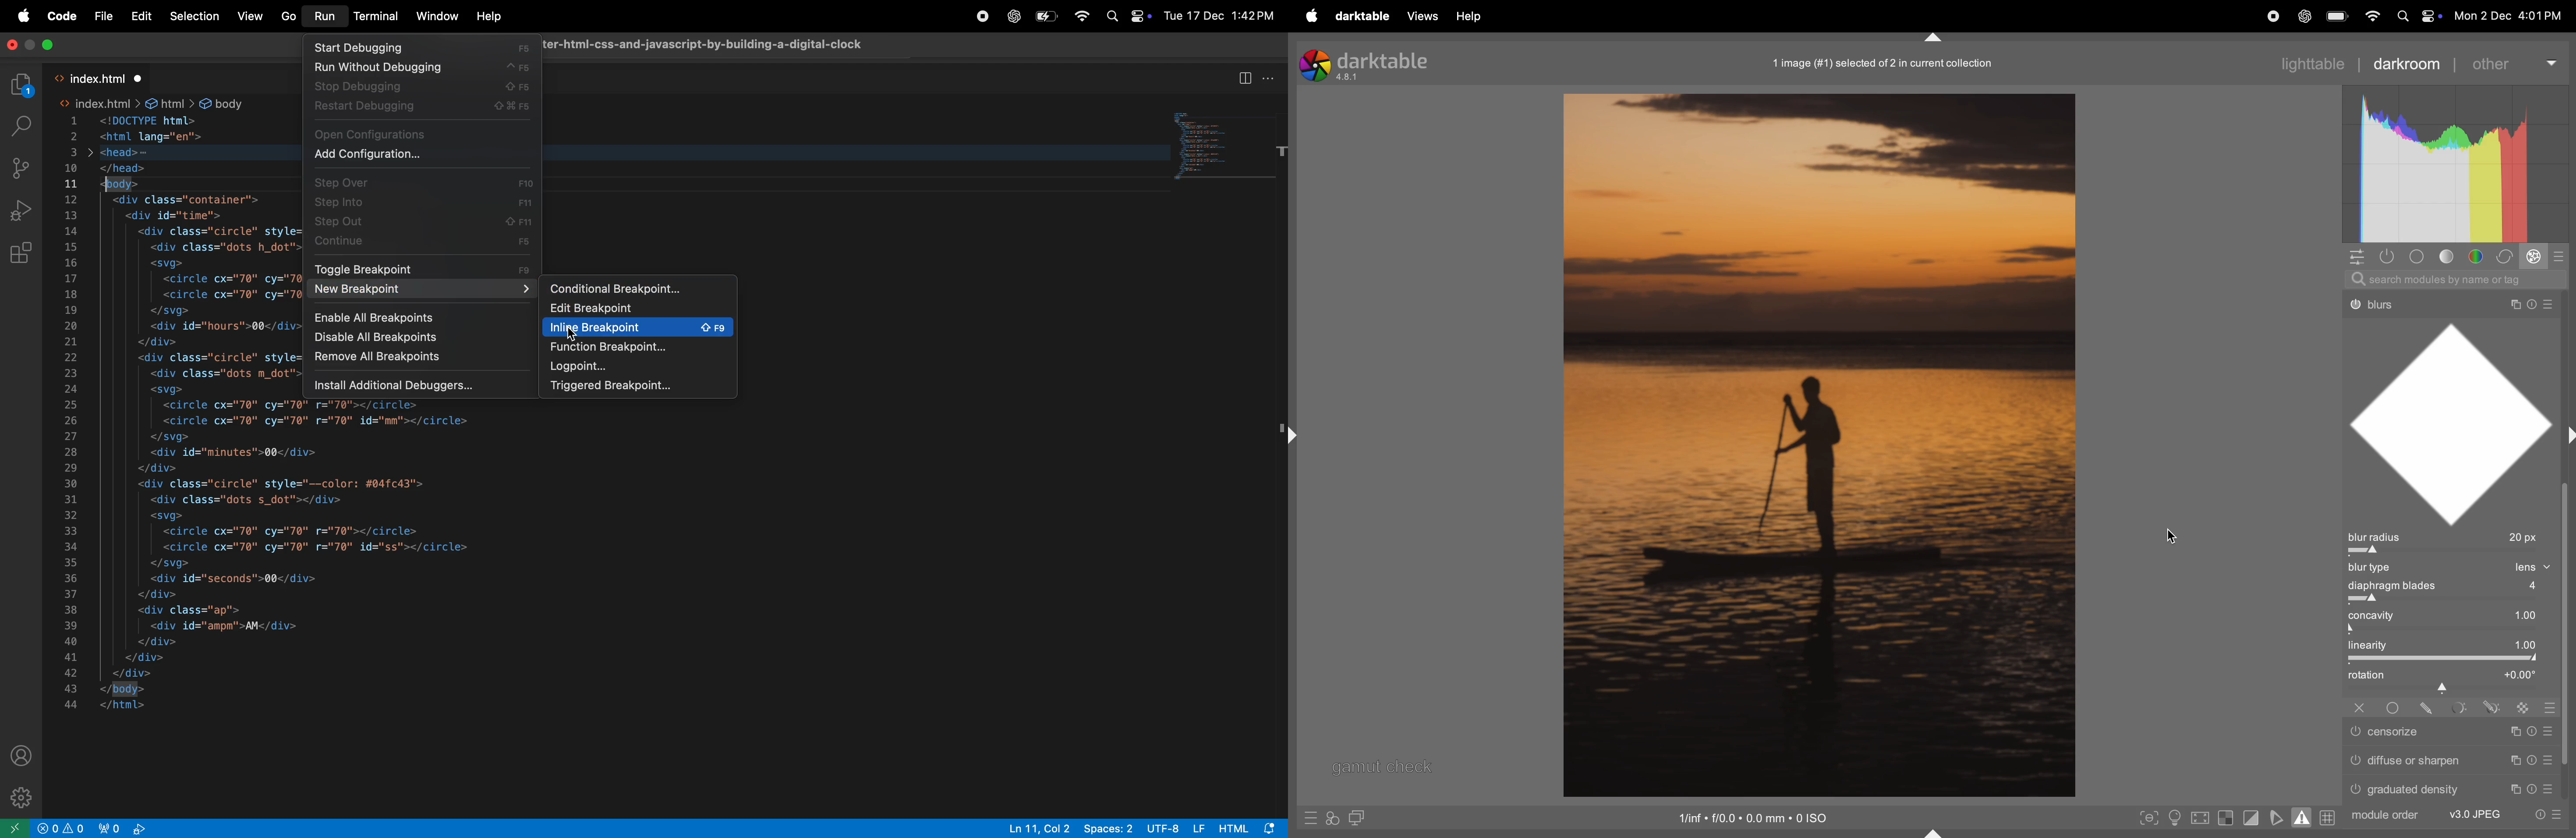  I want to click on conditional break point, so click(638, 288).